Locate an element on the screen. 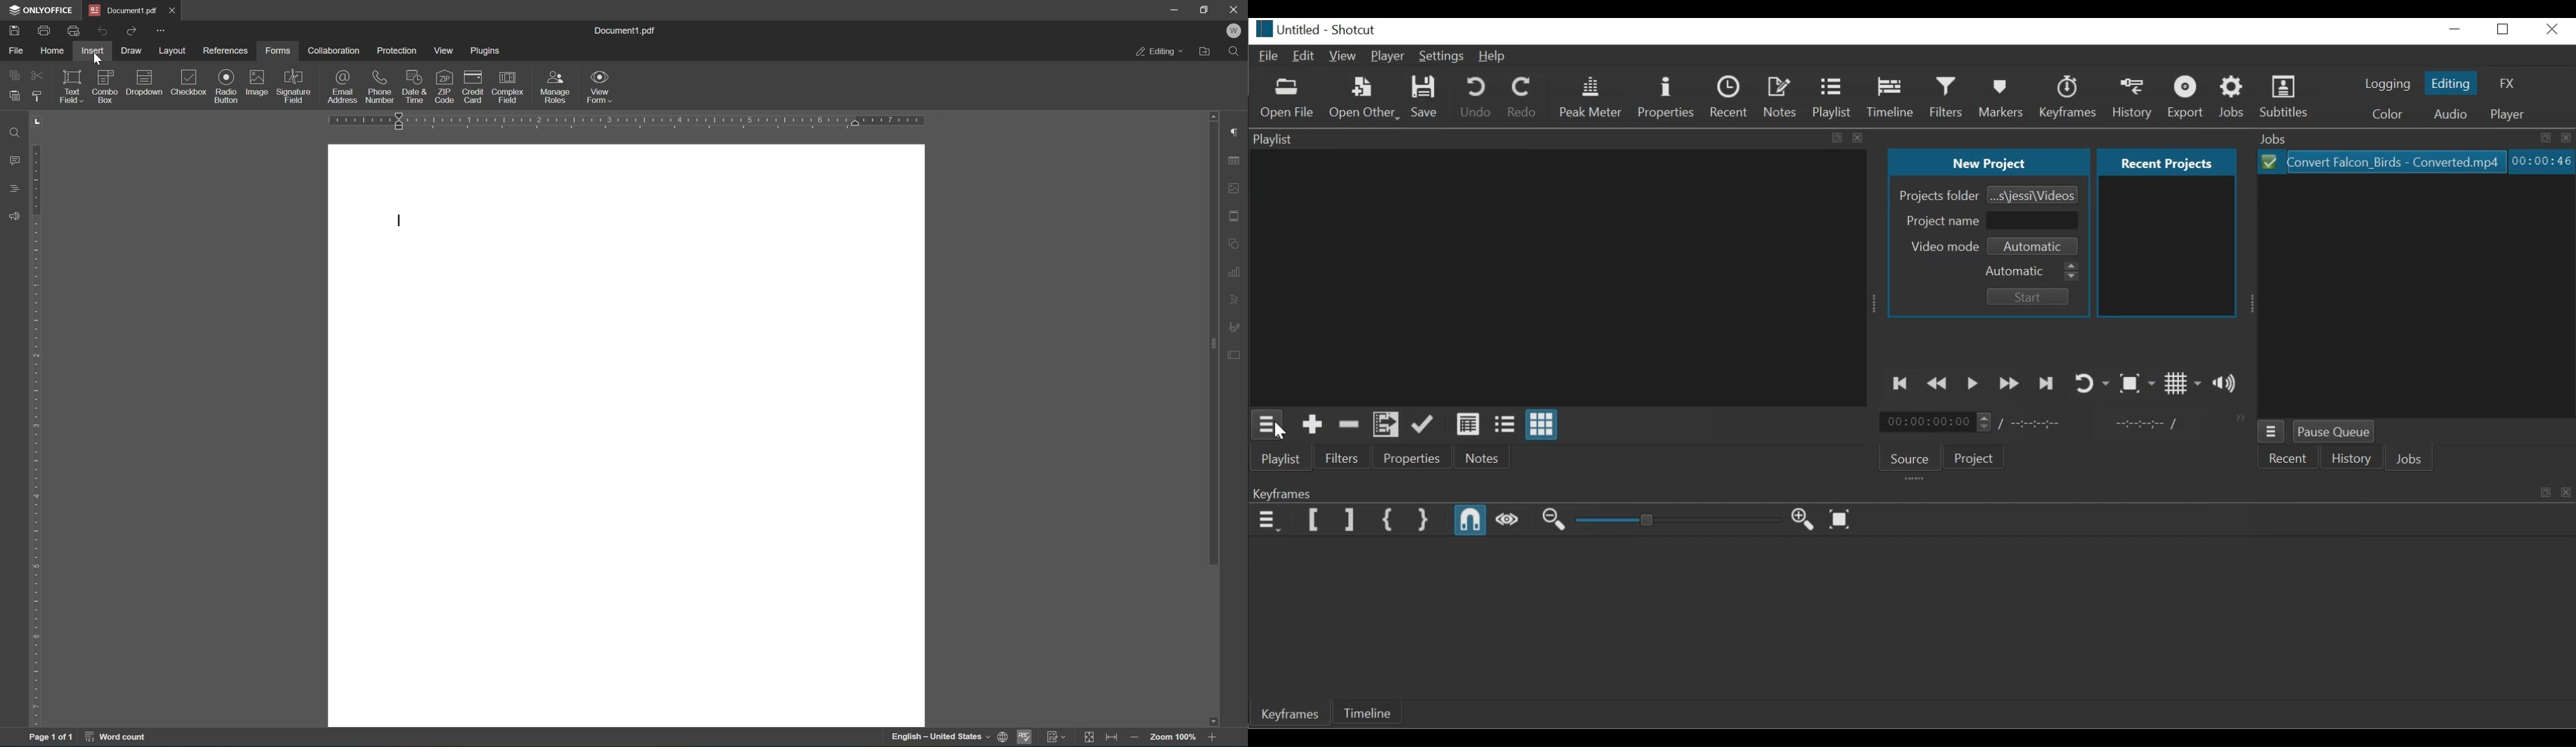  Shotcut is located at coordinates (1357, 28).